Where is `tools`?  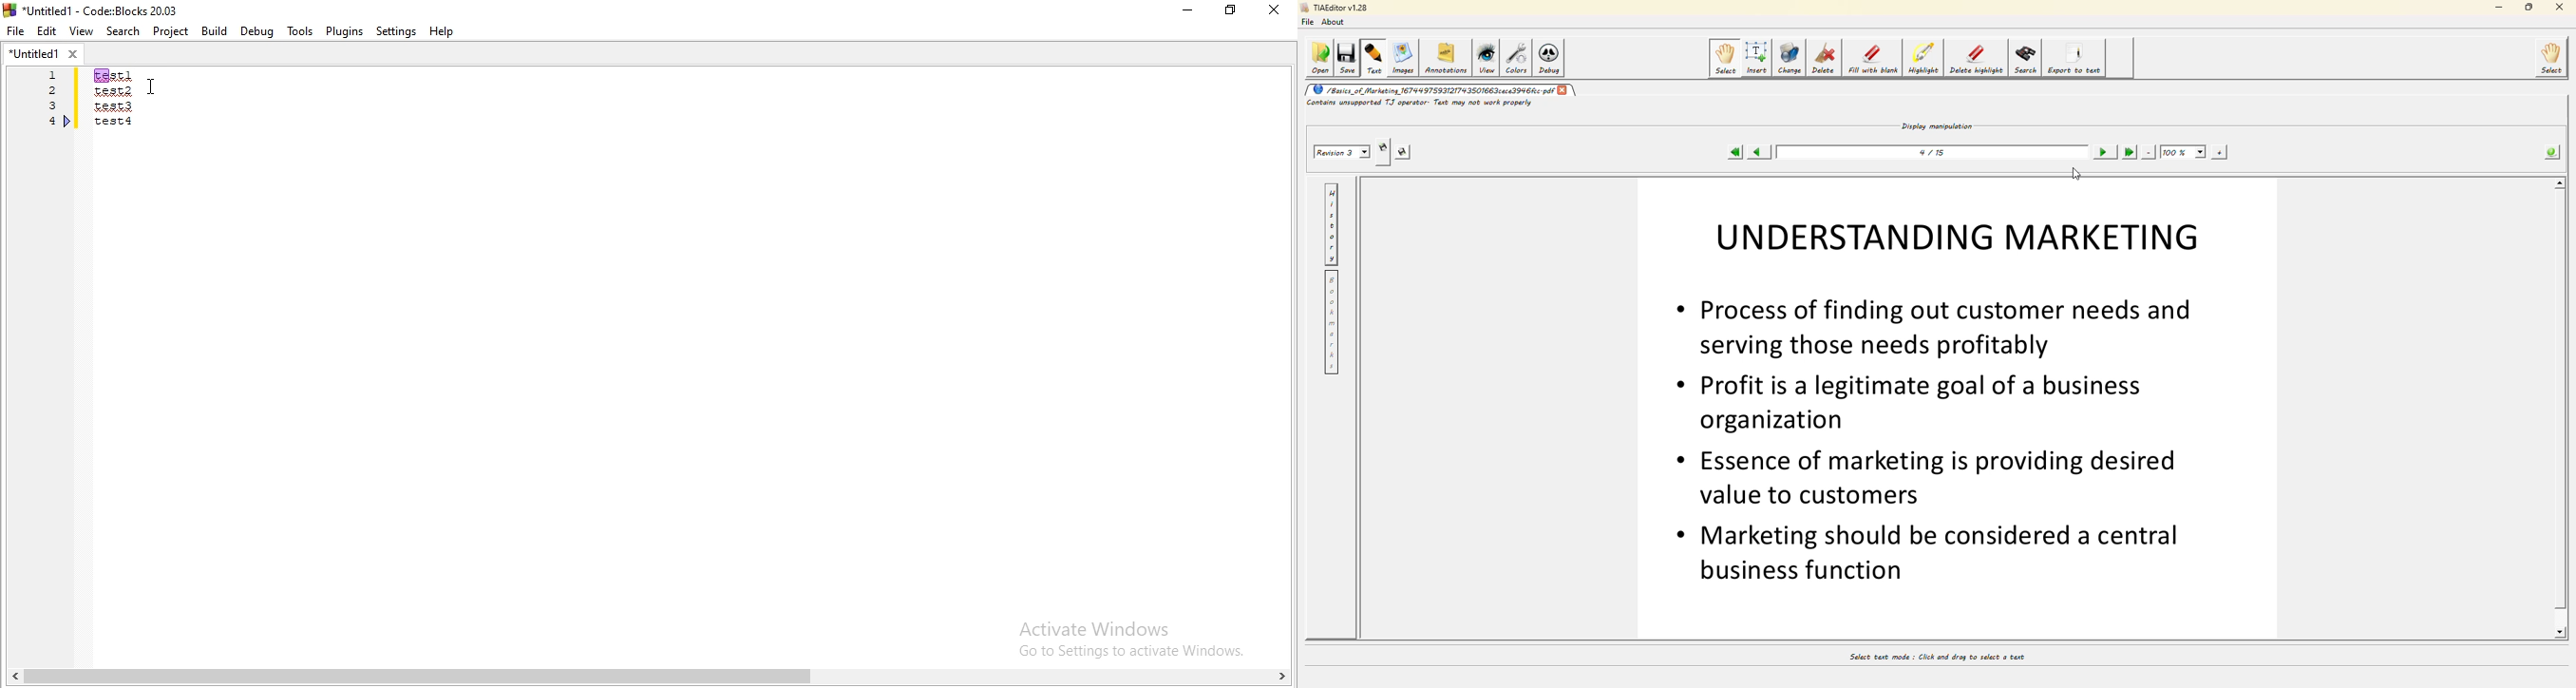
tools is located at coordinates (298, 31).